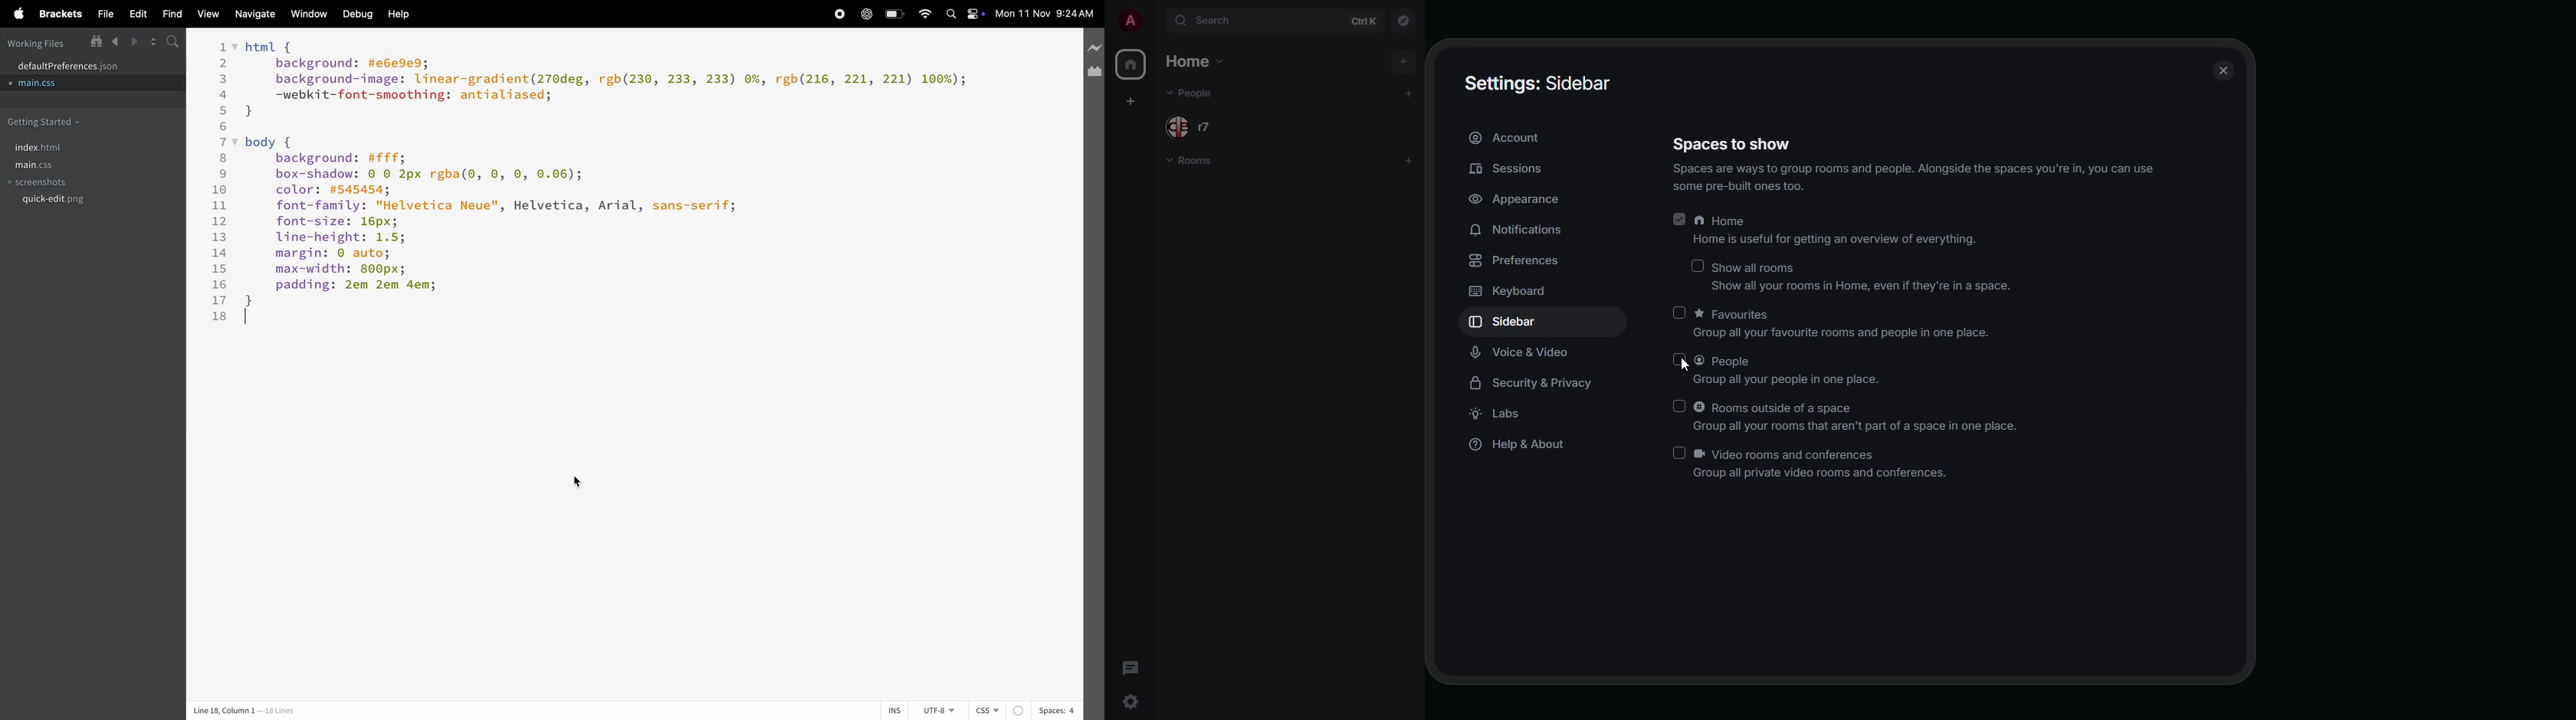  Describe the element at coordinates (1530, 200) in the screenshot. I see `appearance` at that location.